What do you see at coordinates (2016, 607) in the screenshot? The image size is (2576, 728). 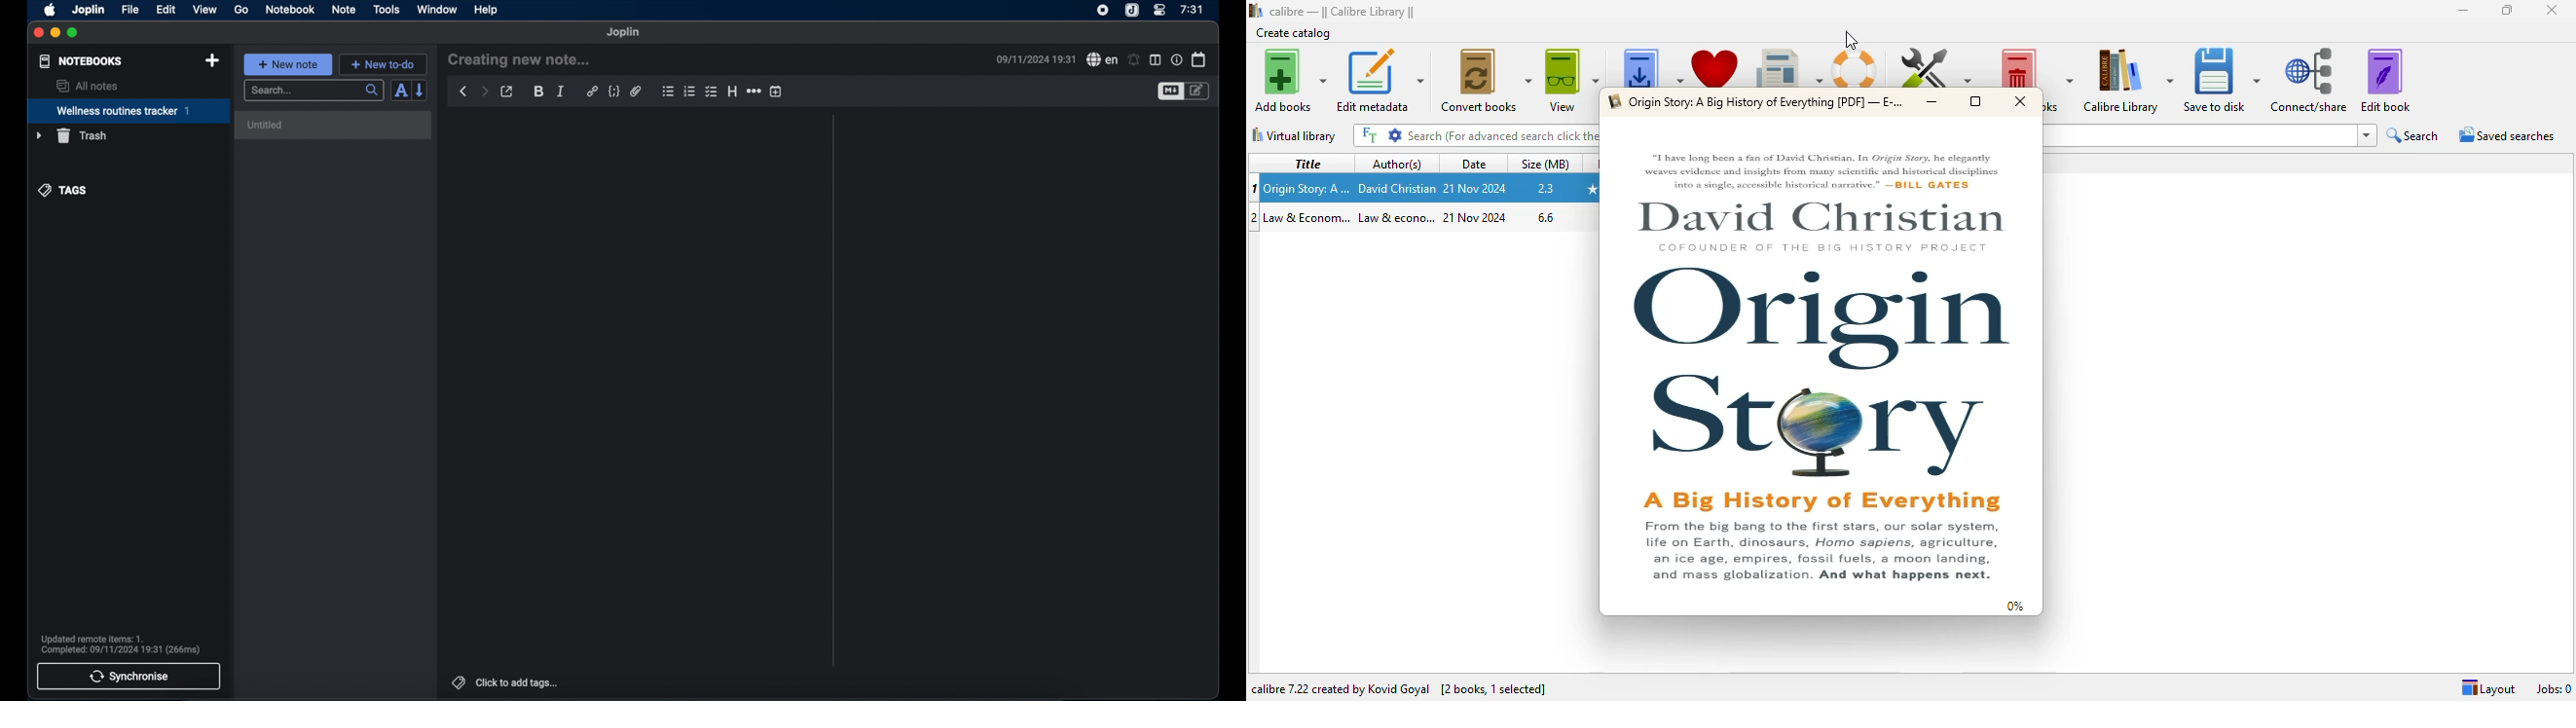 I see `0%` at bounding box center [2016, 607].